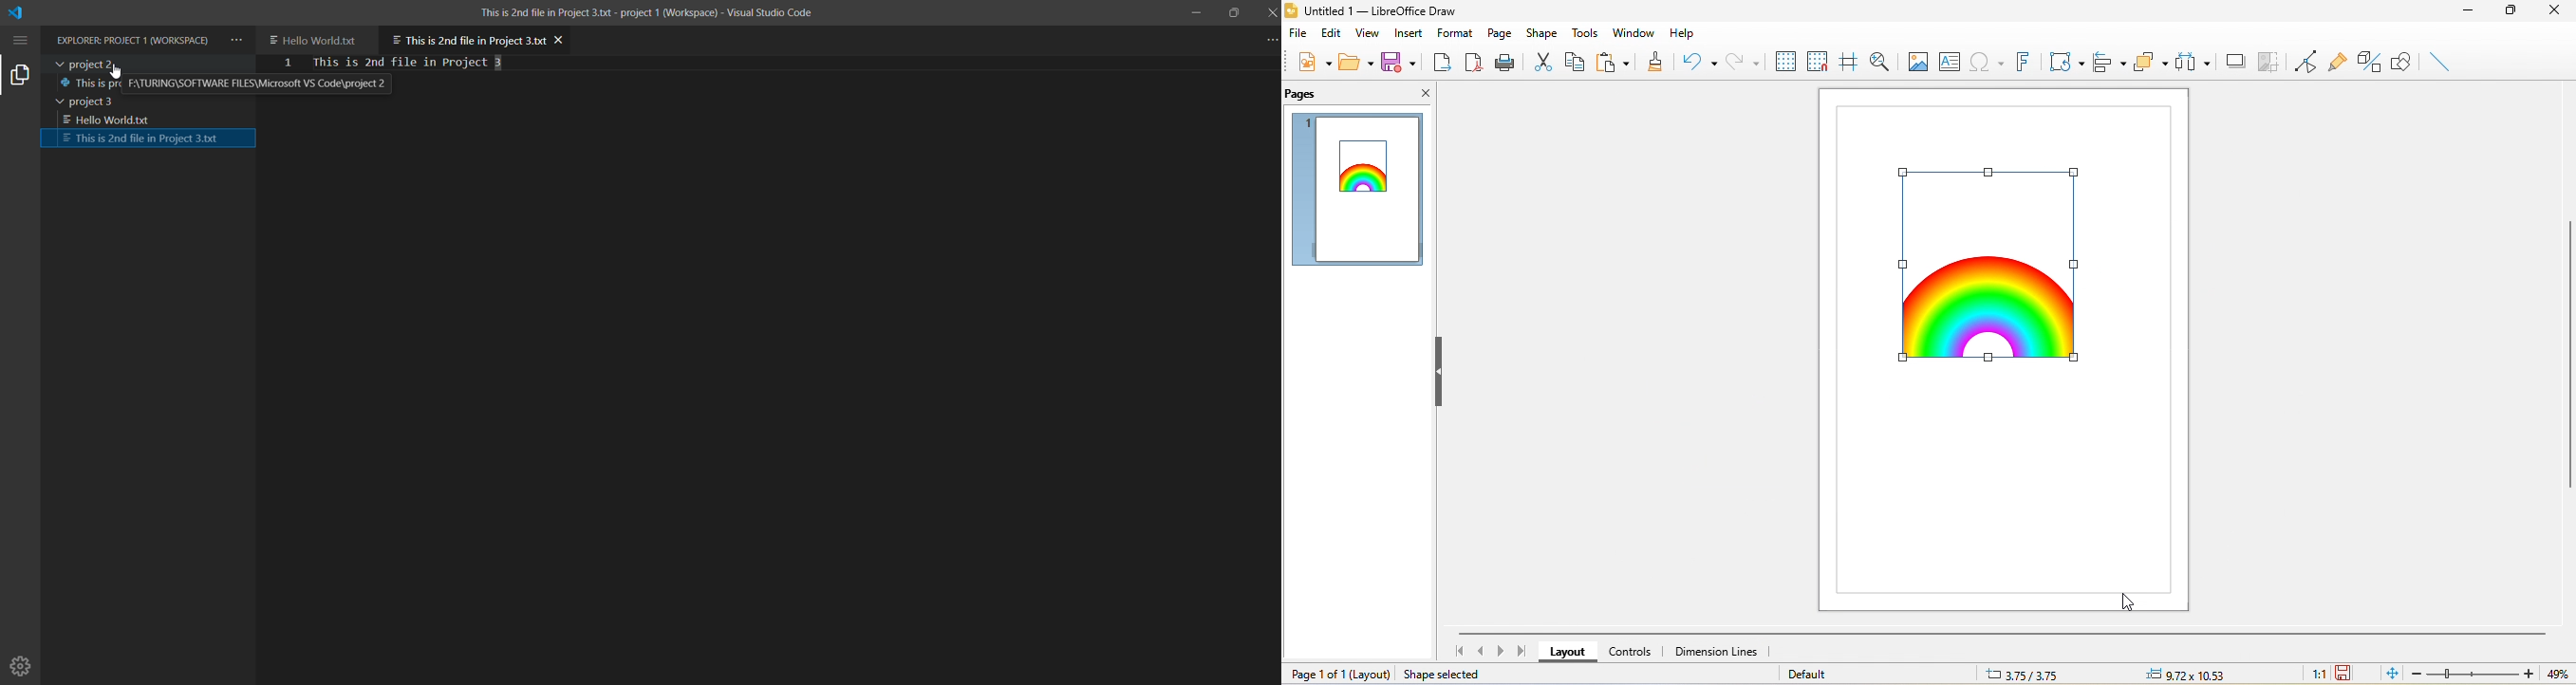 The height and width of the screenshot is (700, 2576). Describe the element at coordinates (2269, 63) in the screenshot. I see `crop image` at that location.